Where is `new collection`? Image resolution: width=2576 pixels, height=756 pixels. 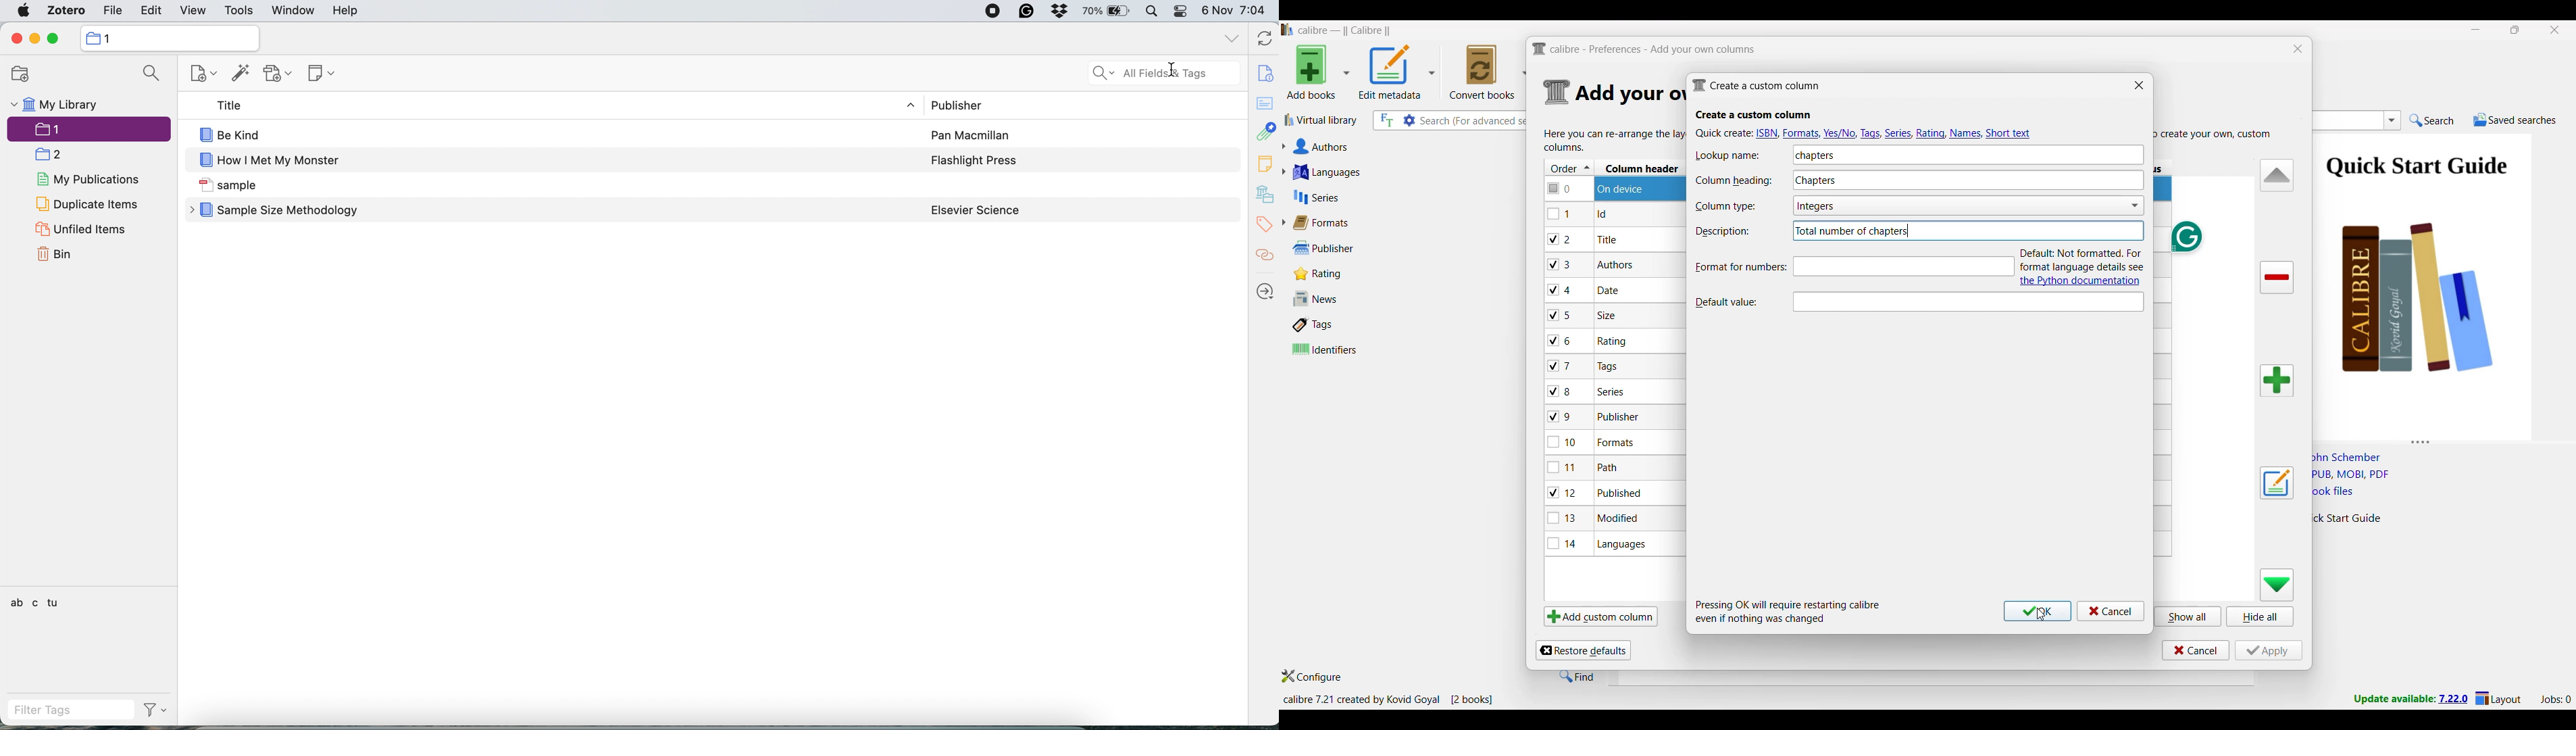 new collection is located at coordinates (24, 72).